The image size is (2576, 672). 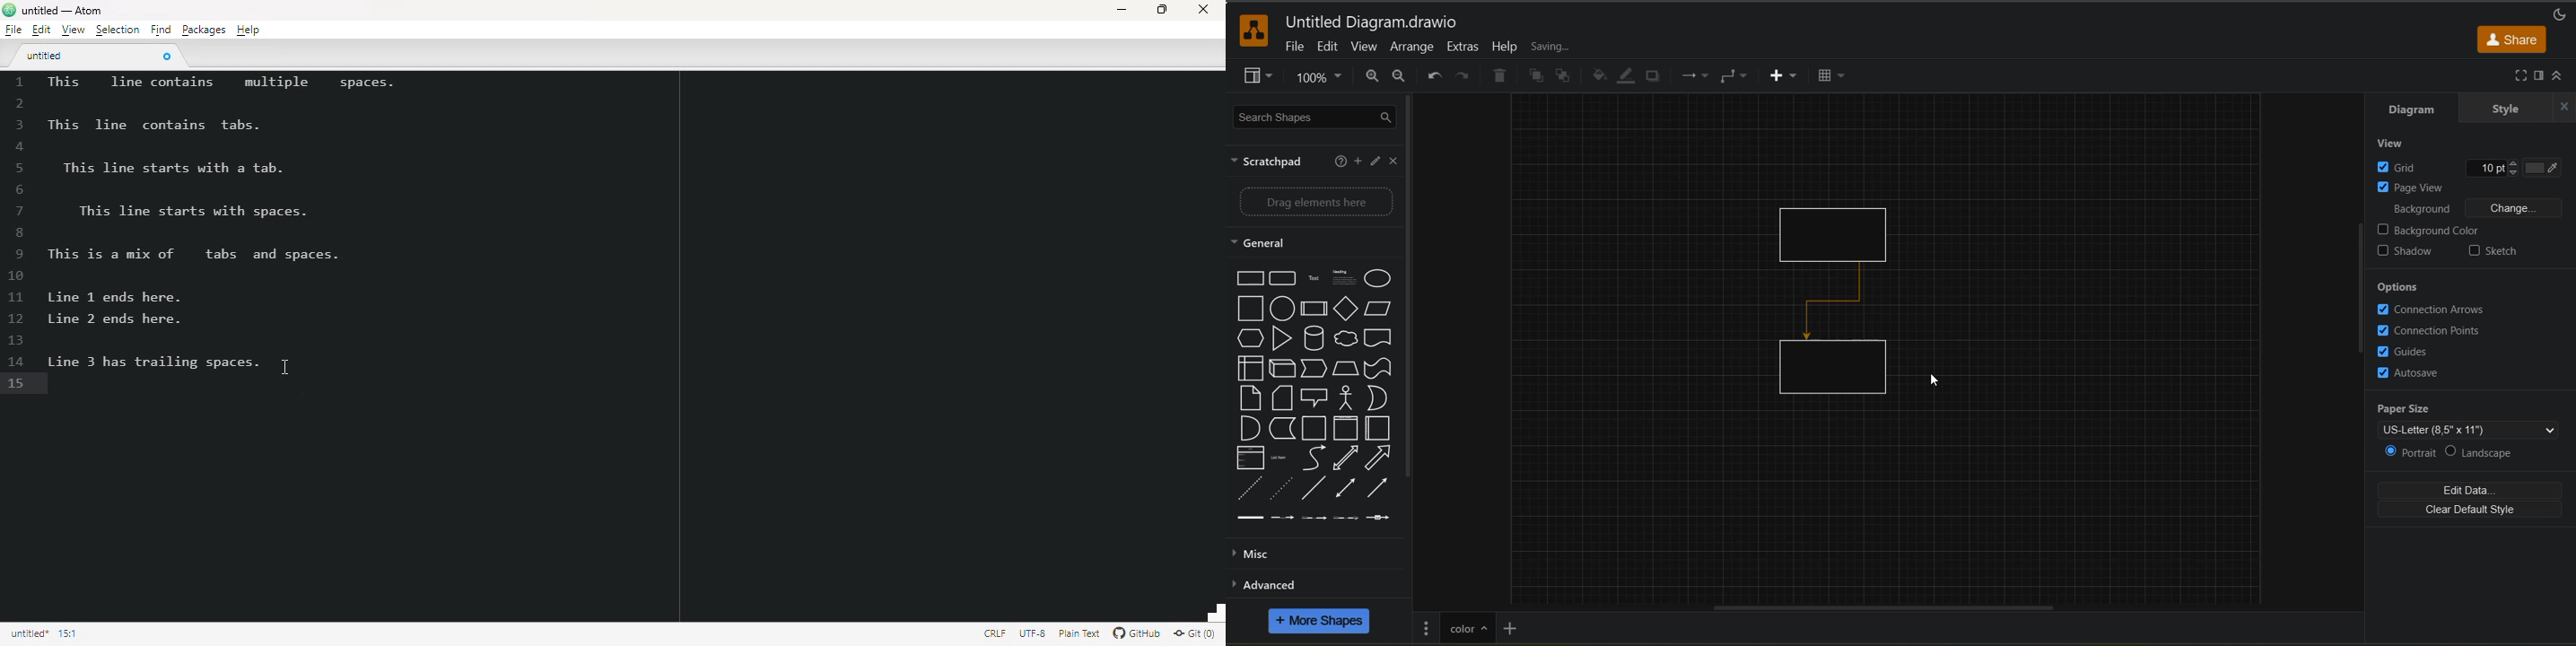 What do you see at coordinates (1316, 118) in the screenshot?
I see `search shapes` at bounding box center [1316, 118].